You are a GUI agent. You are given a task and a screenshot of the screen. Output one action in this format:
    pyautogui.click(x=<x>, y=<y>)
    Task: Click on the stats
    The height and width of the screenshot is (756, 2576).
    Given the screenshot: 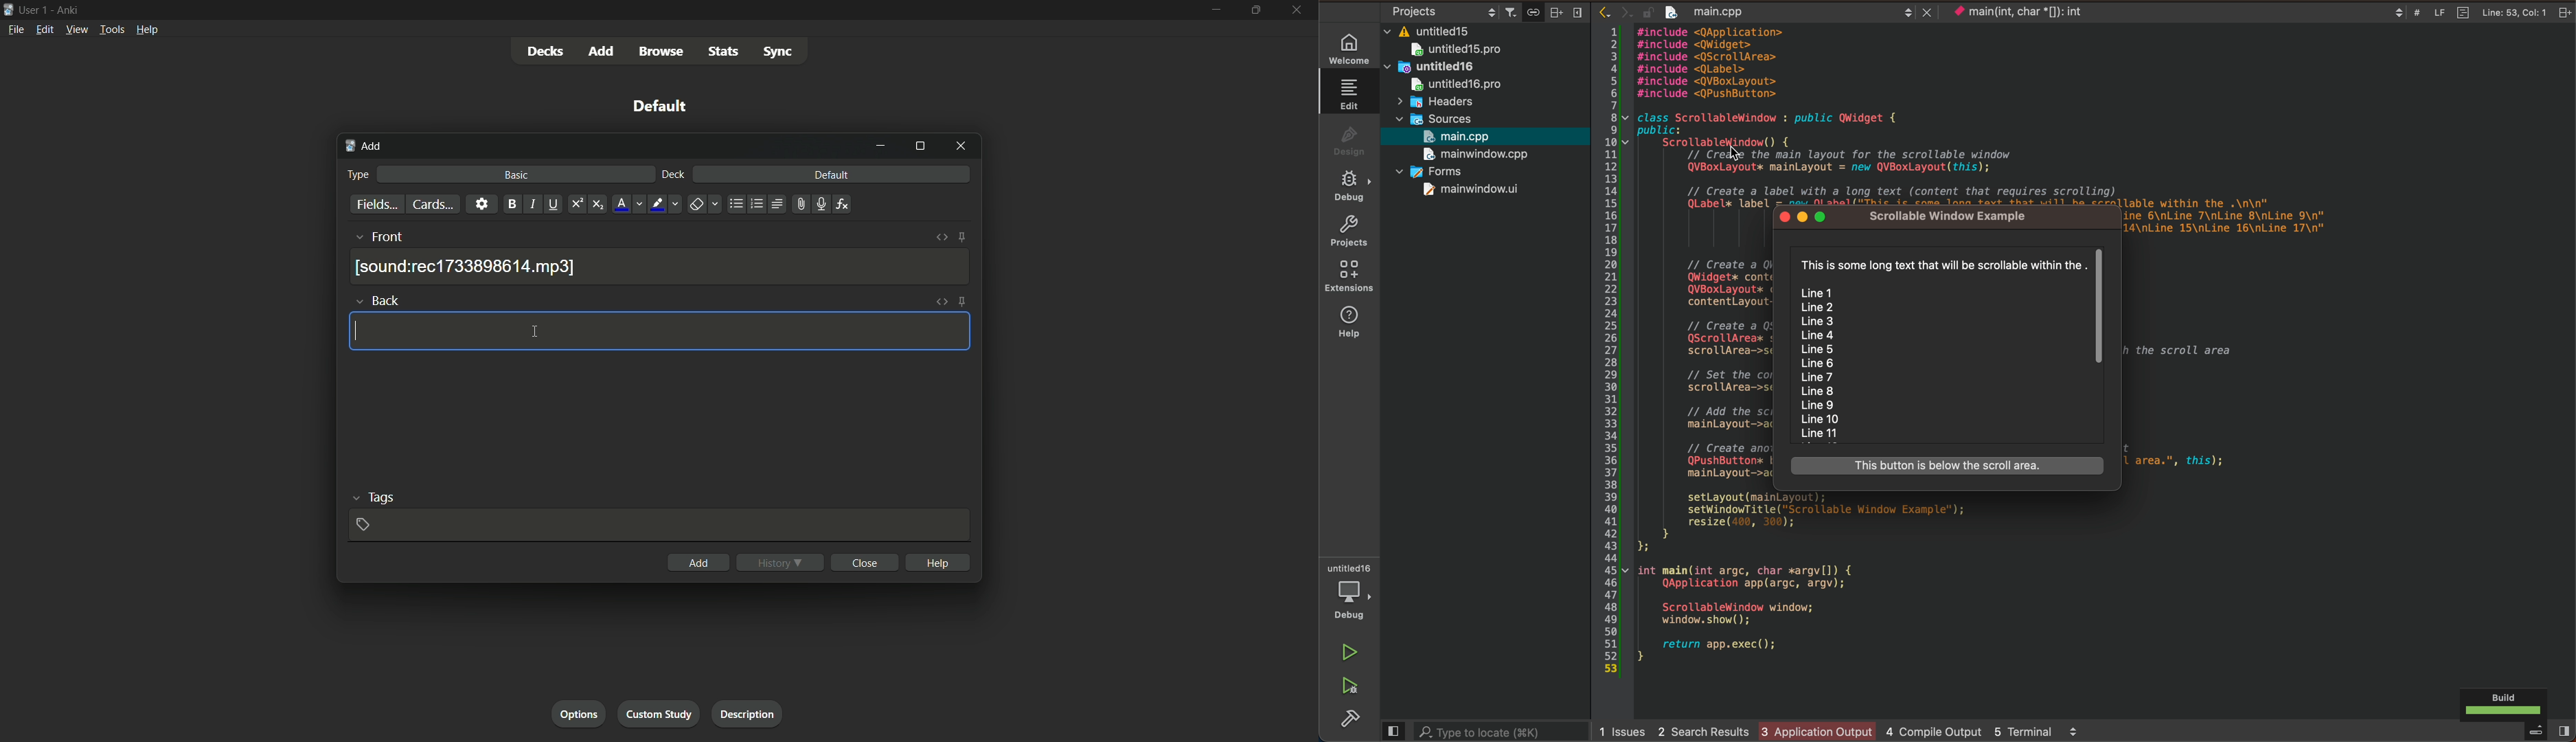 What is the action you would take?
    pyautogui.click(x=727, y=52)
    